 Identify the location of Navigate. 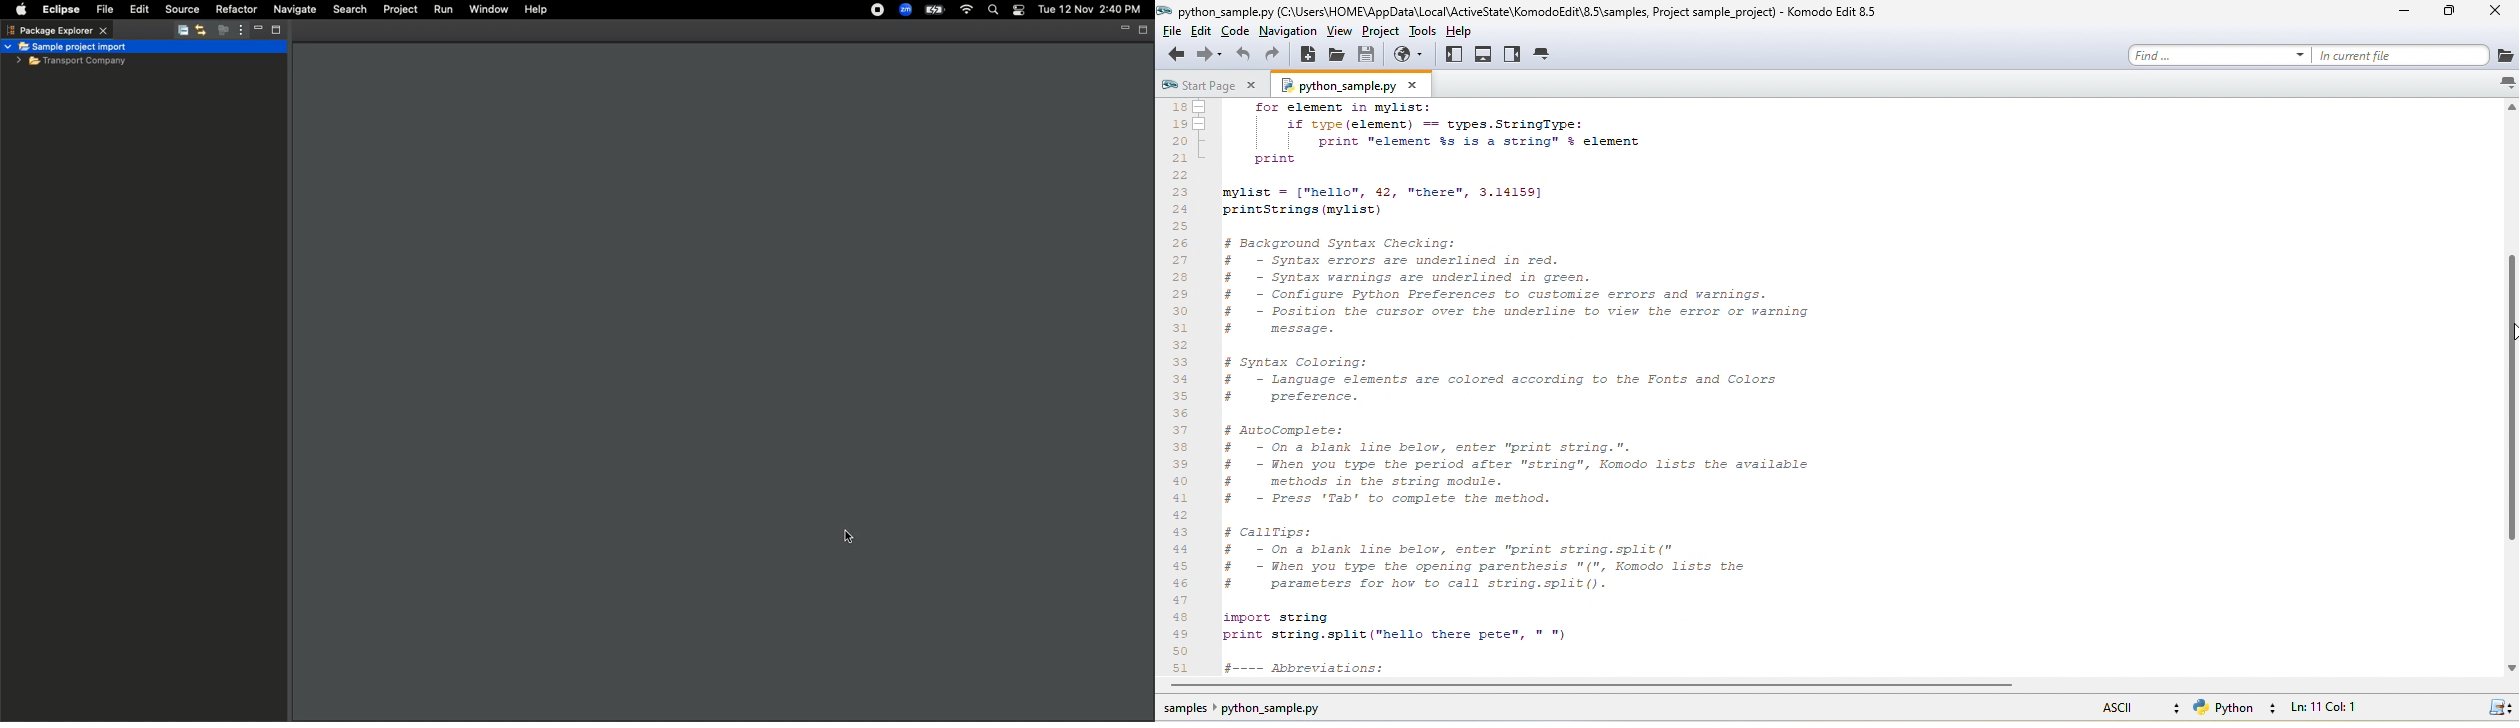
(293, 11).